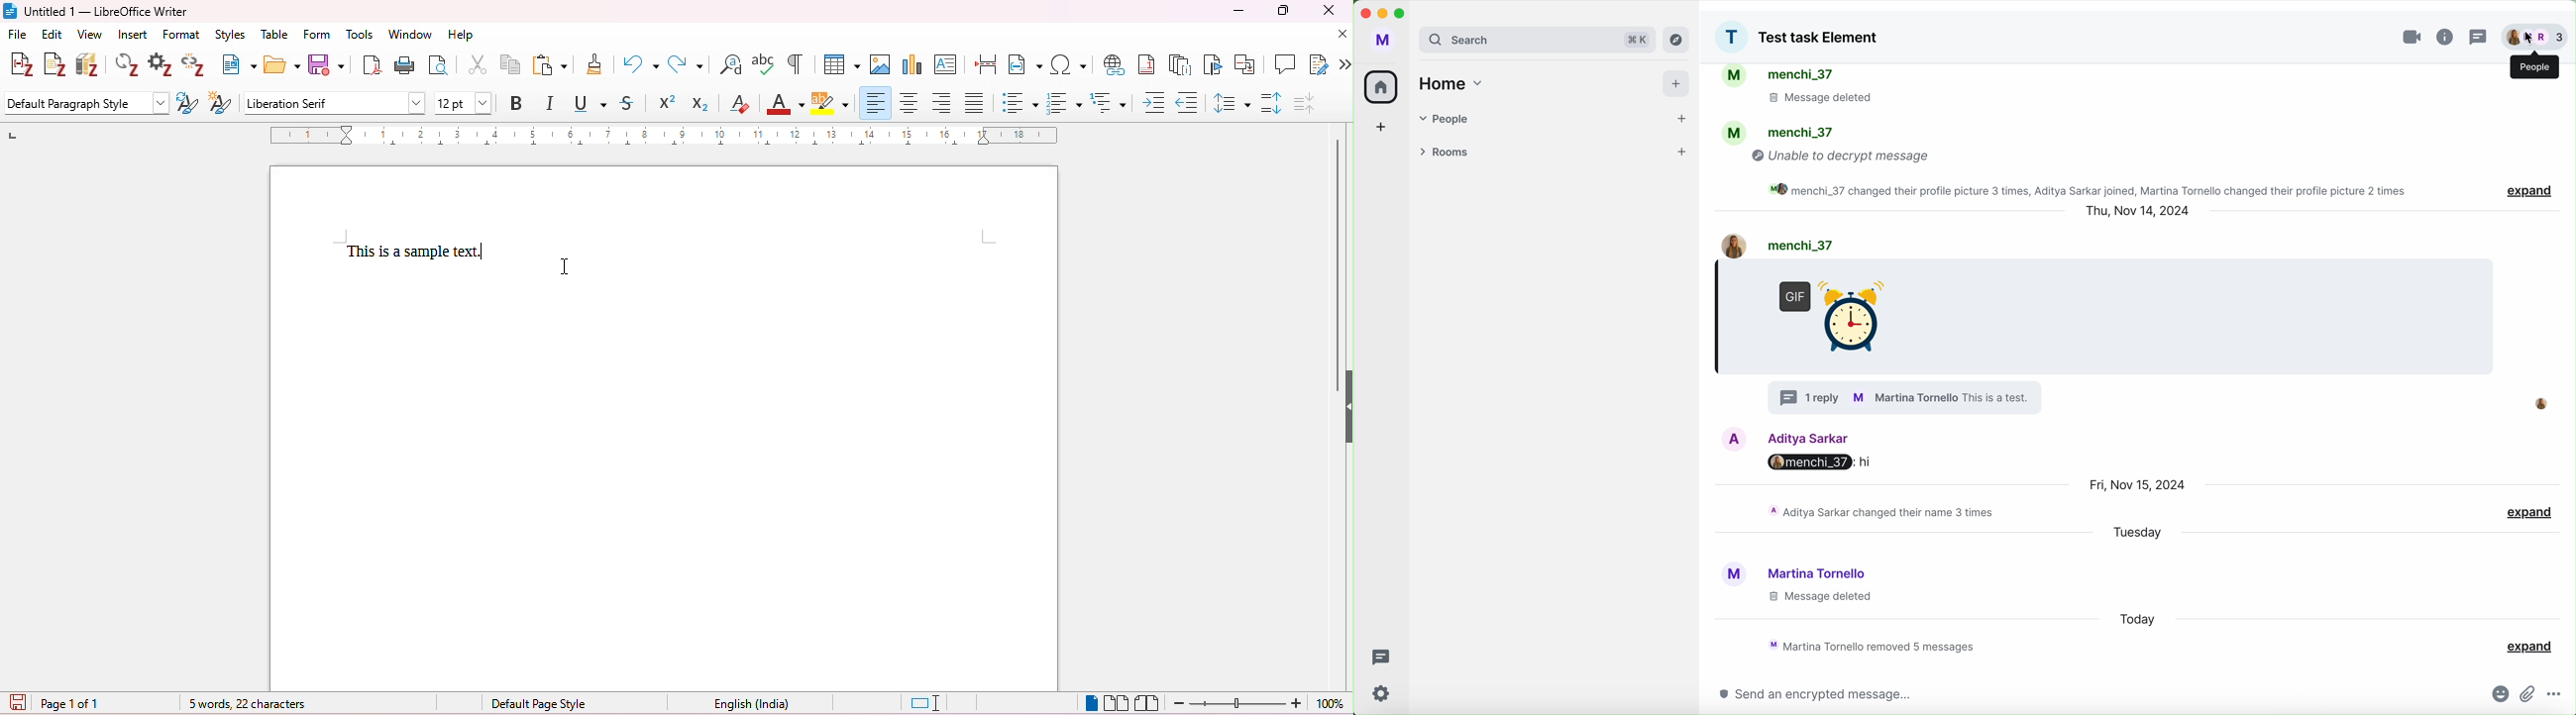 The image size is (2576, 728). Describe the element at coordinates (2478, 37) in the screenshot. I see `threads` at that location.